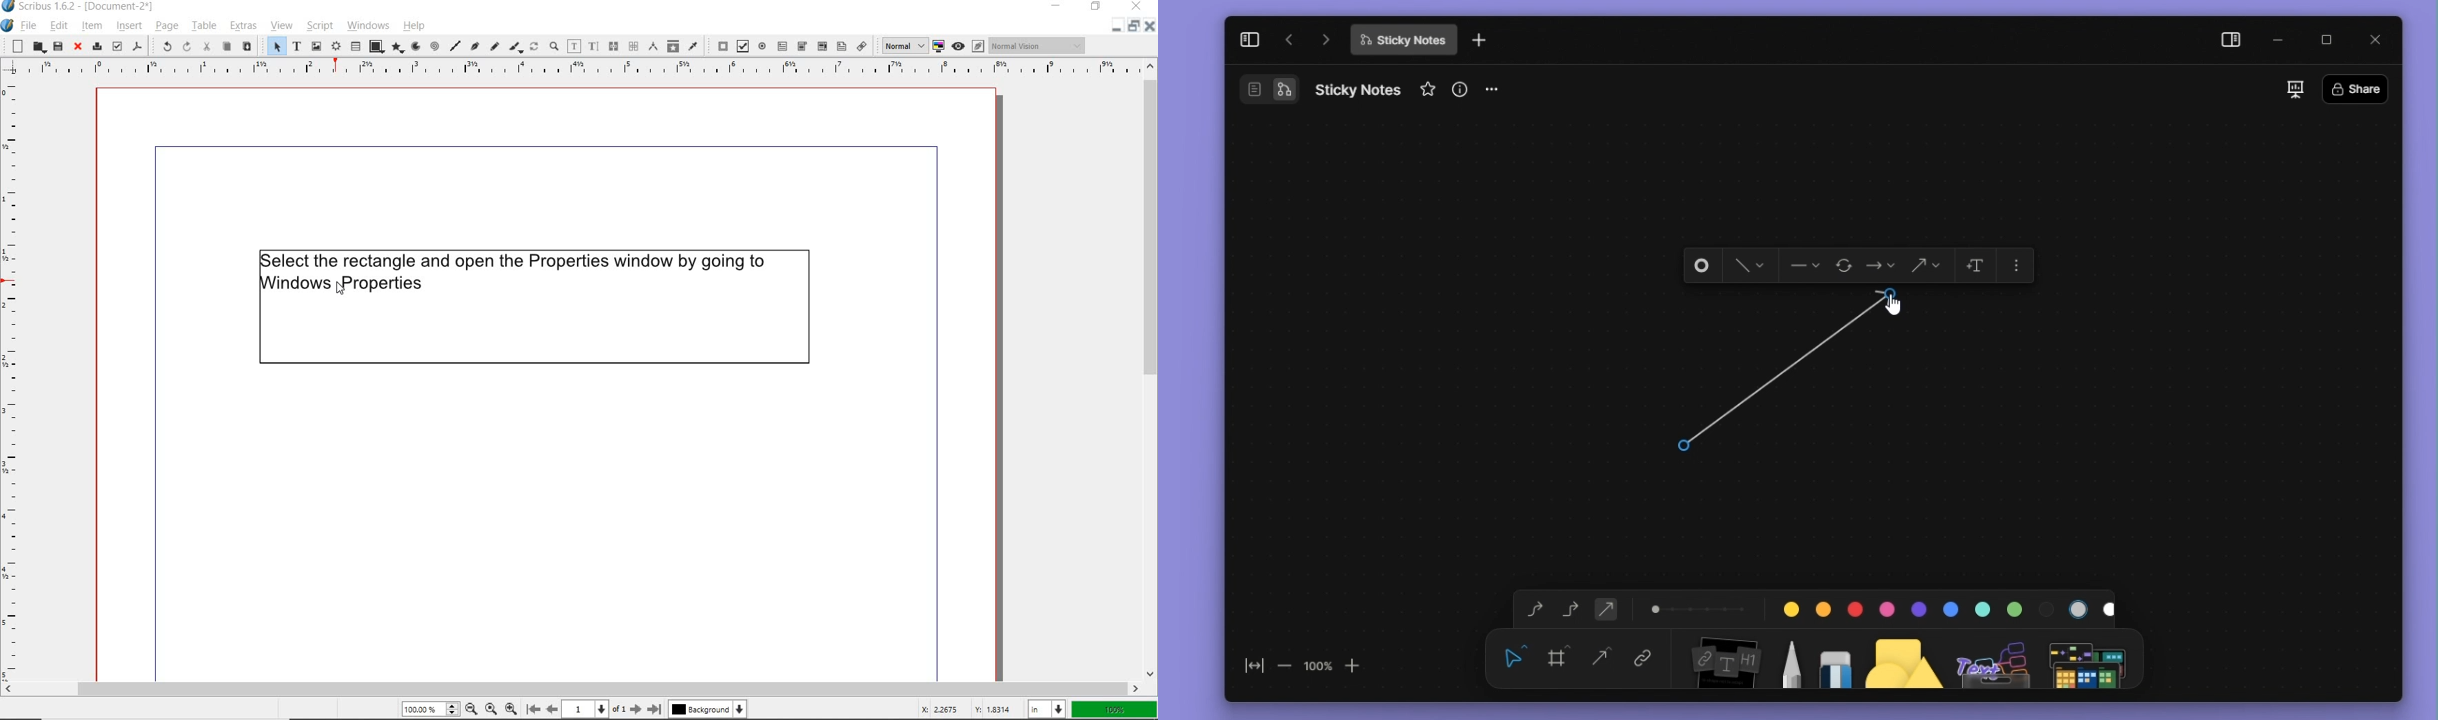 This screenshot has height=728, width=2464. Describe the element at coordinates (531, 307) in the screenshot. I see `elect the rectangle and open the Properties window by going to Windows Properties` at that location.